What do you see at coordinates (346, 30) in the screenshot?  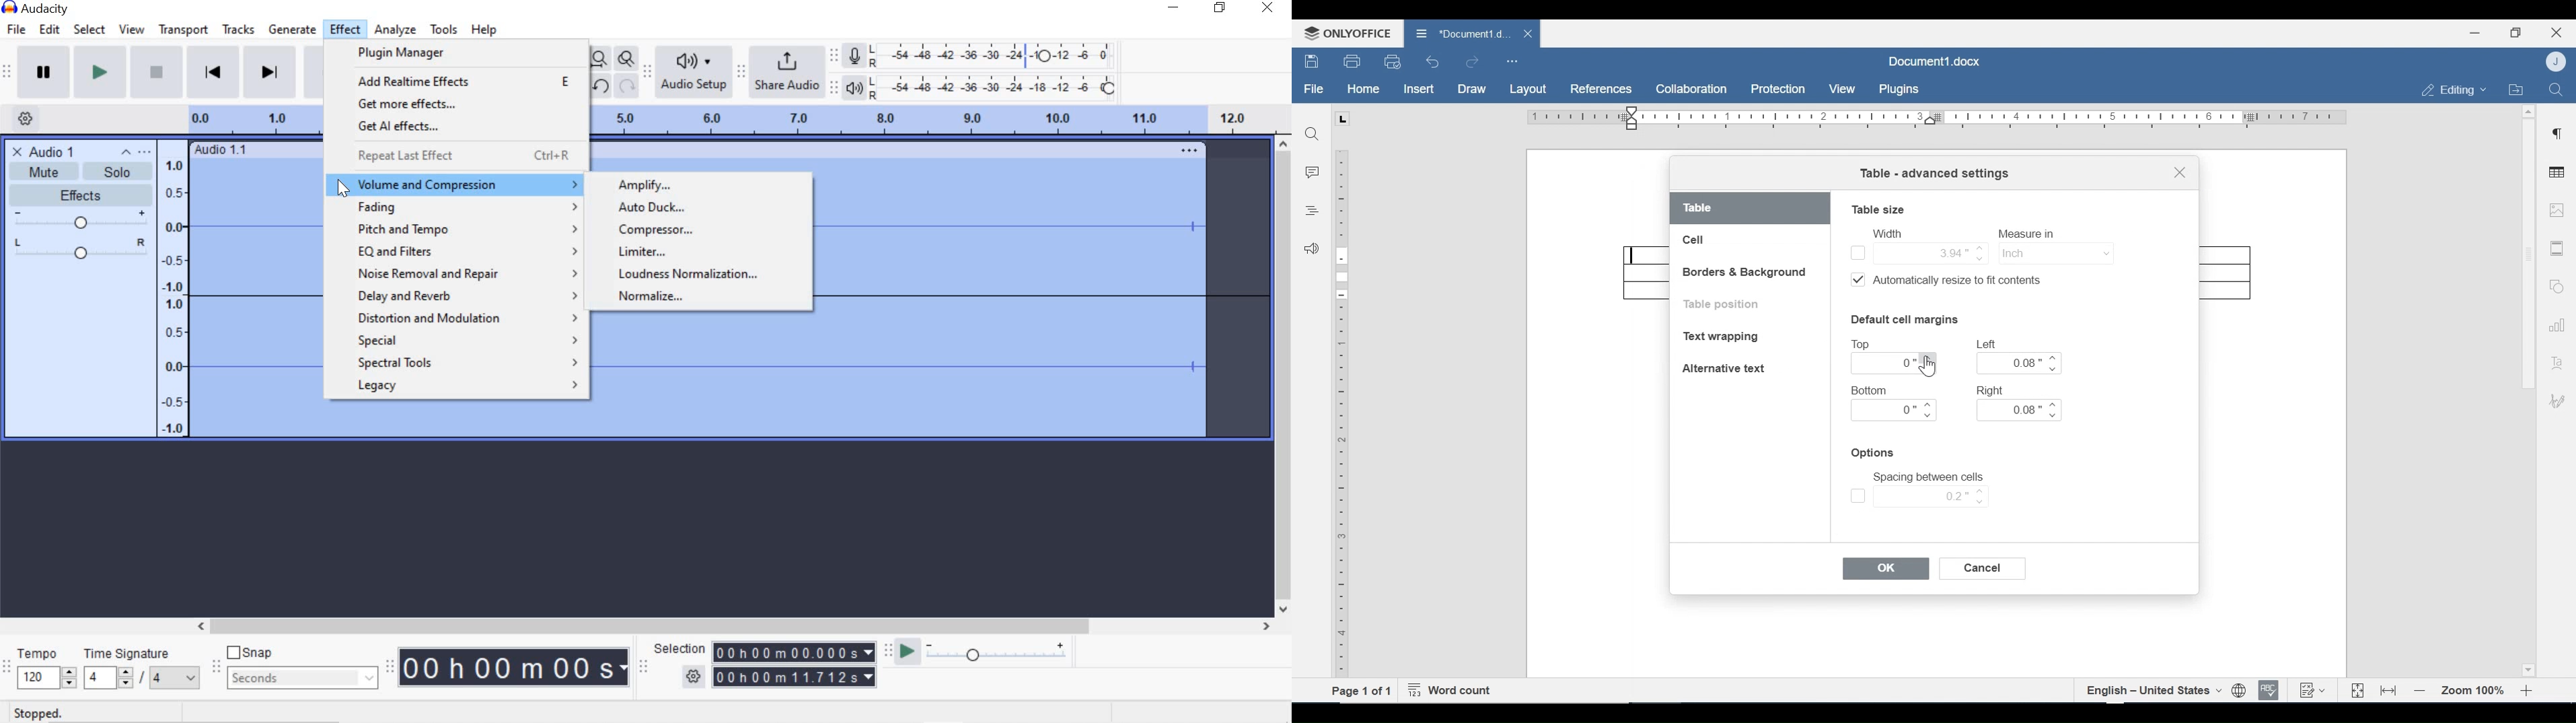 I see `effect` at bounding box center [346, 30].